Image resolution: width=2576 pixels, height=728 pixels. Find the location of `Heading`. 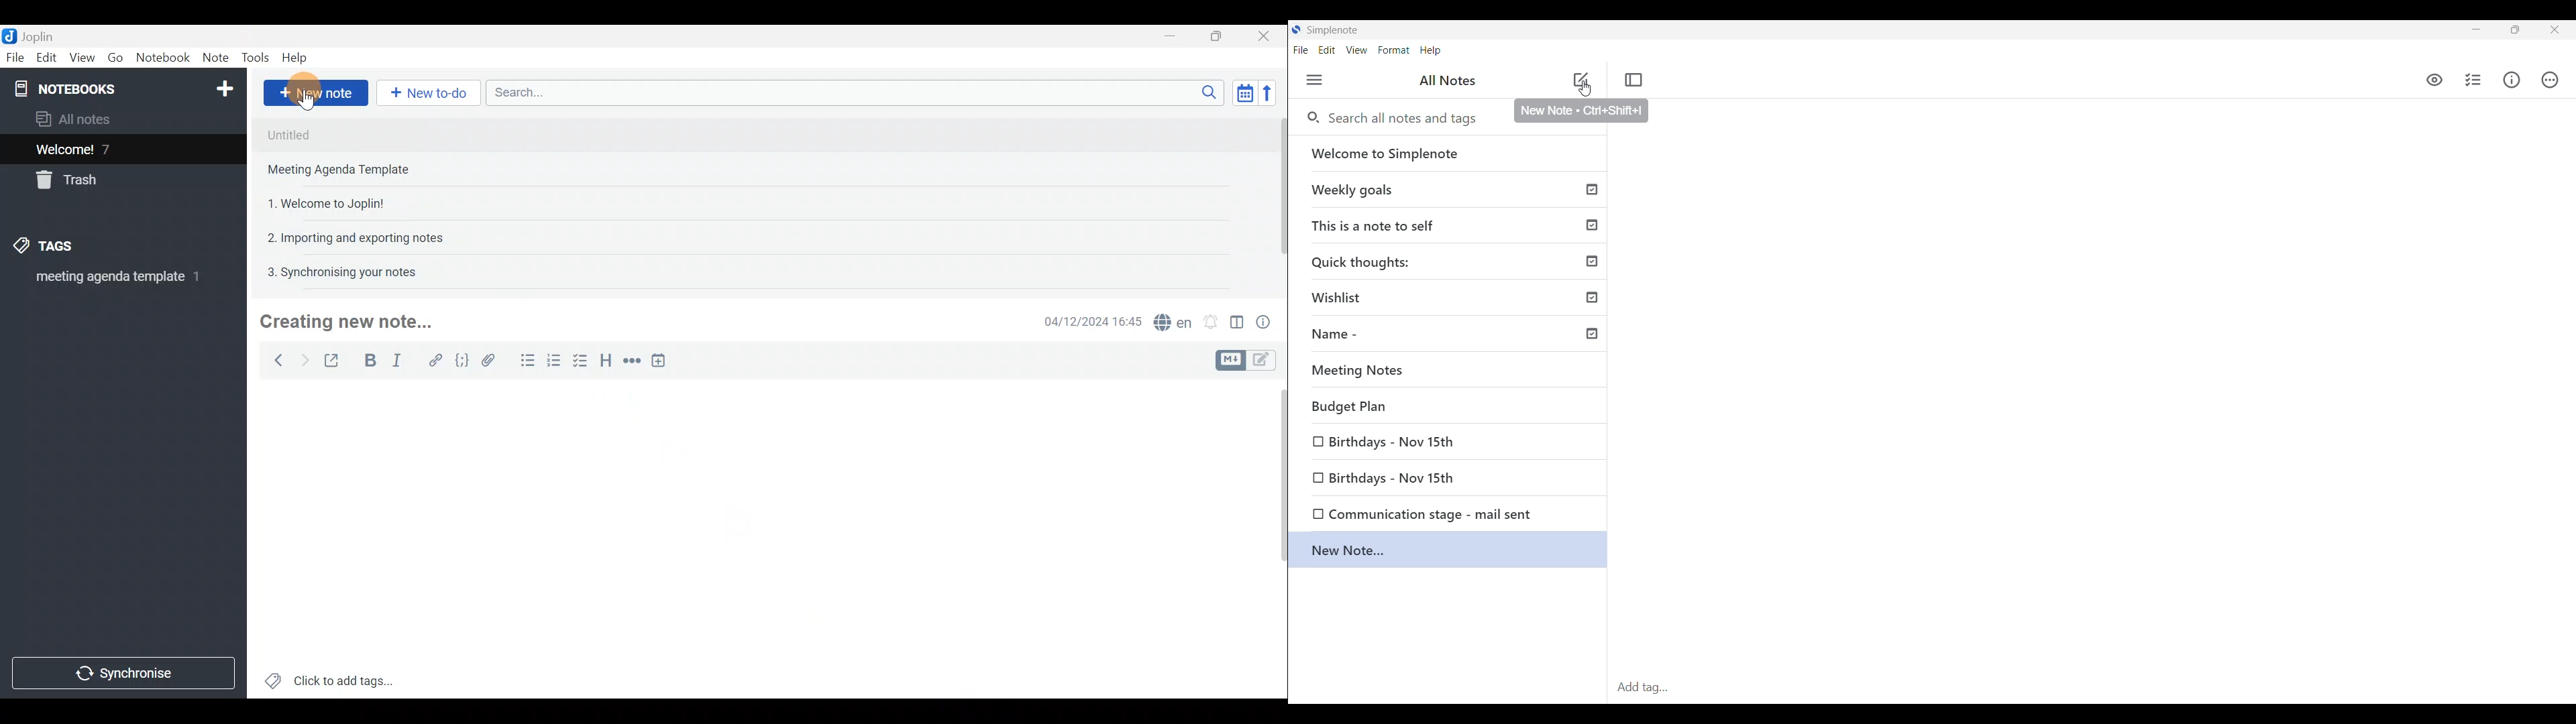

Heading is located at coordinates (607, 359).